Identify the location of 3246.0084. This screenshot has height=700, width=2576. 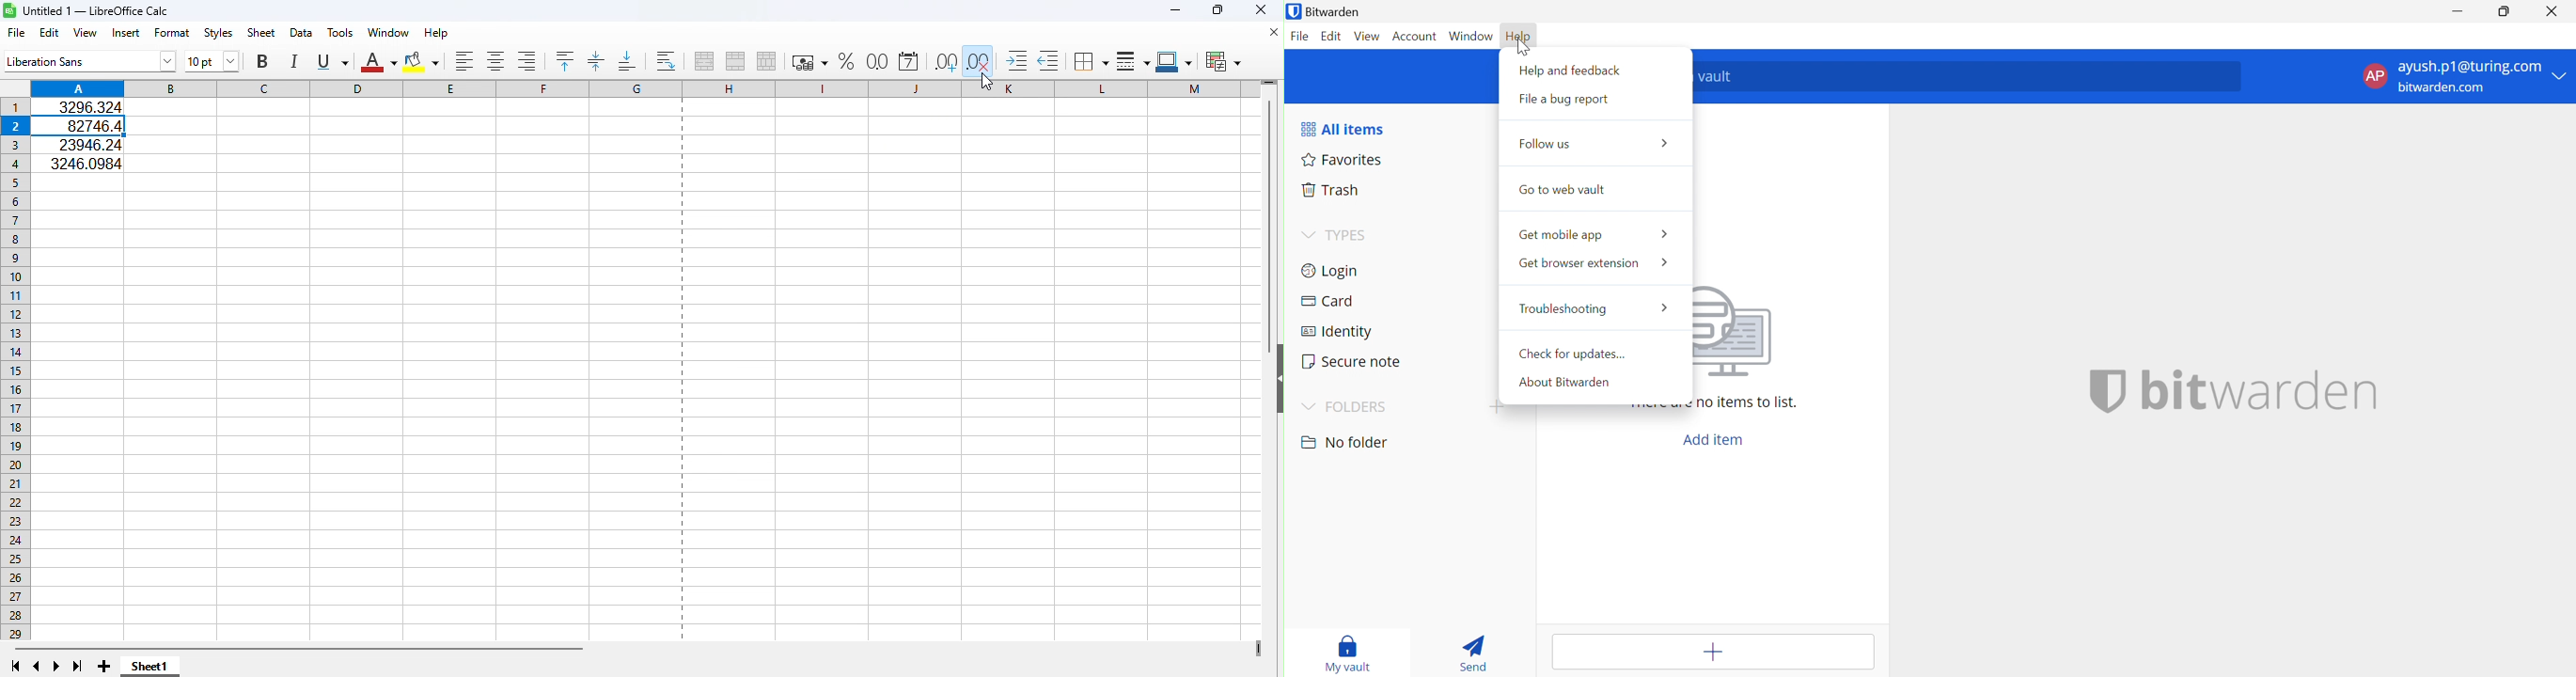
(86, 162).